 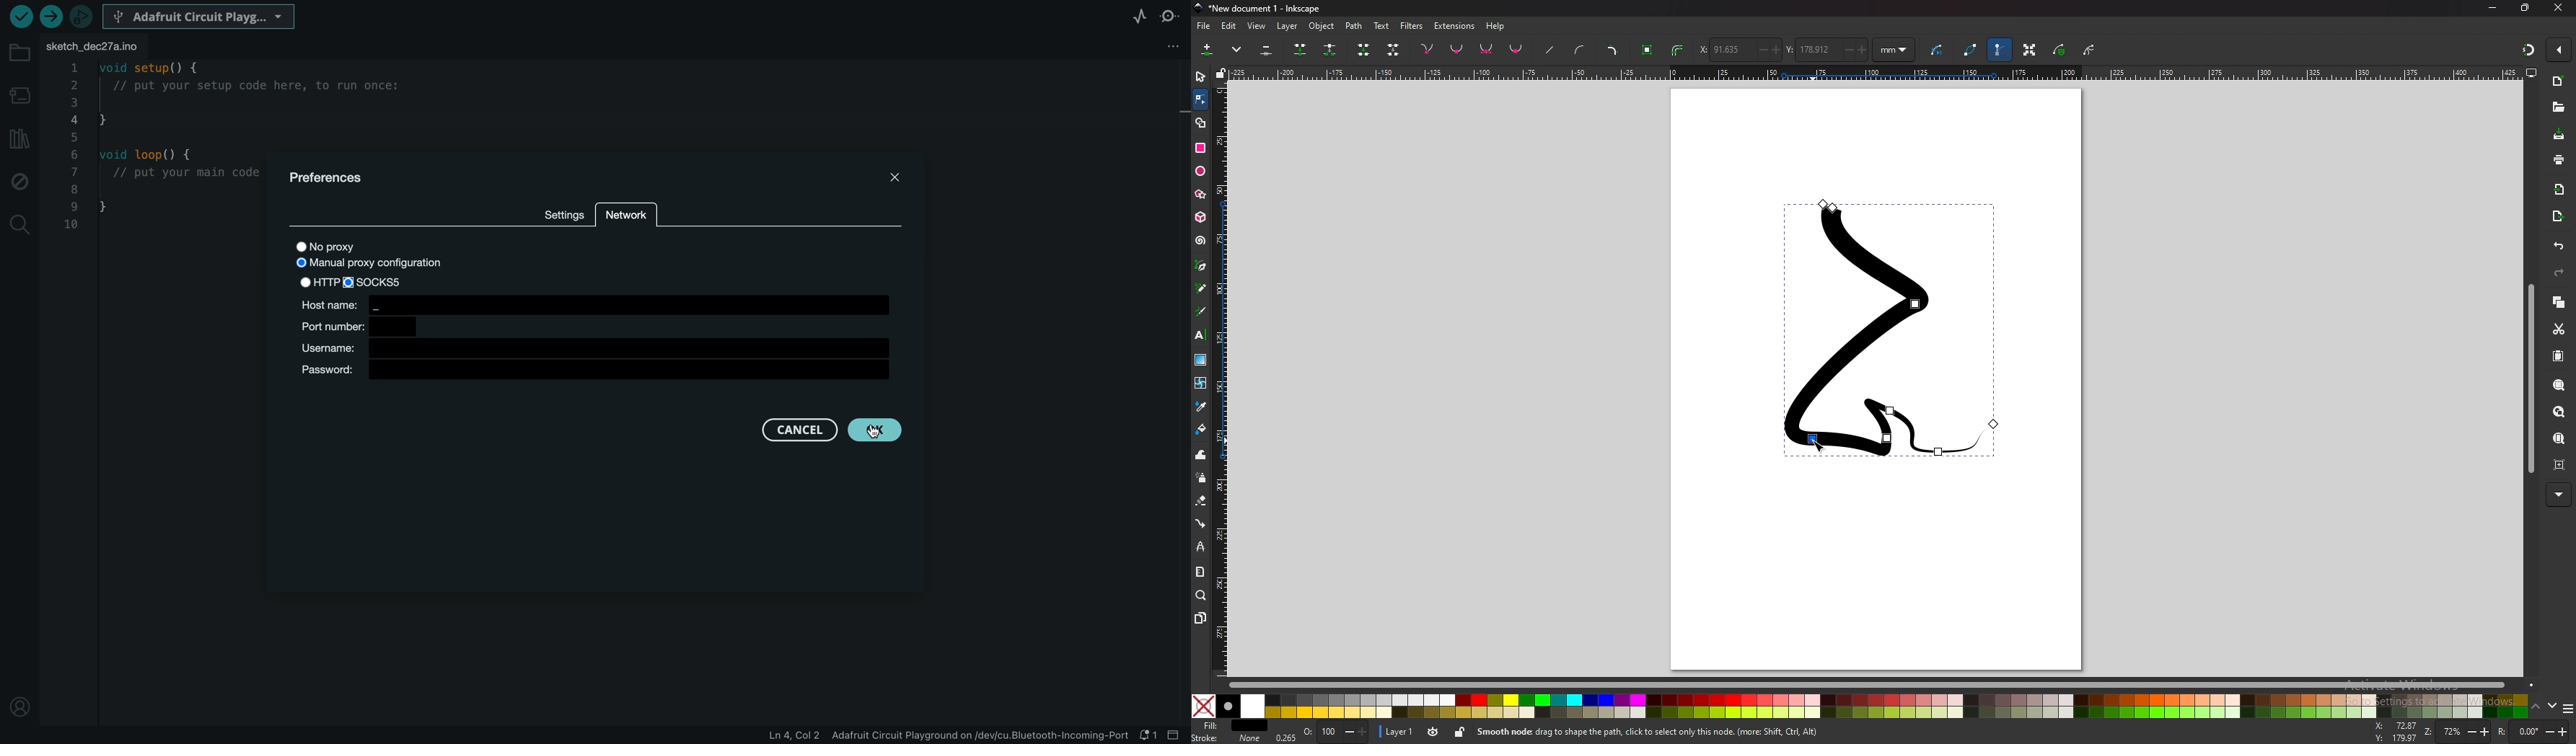 What do you see at coordinates (1201, 288) in the screenshot?
I see `pencil` at bounding box center [1201, 288].